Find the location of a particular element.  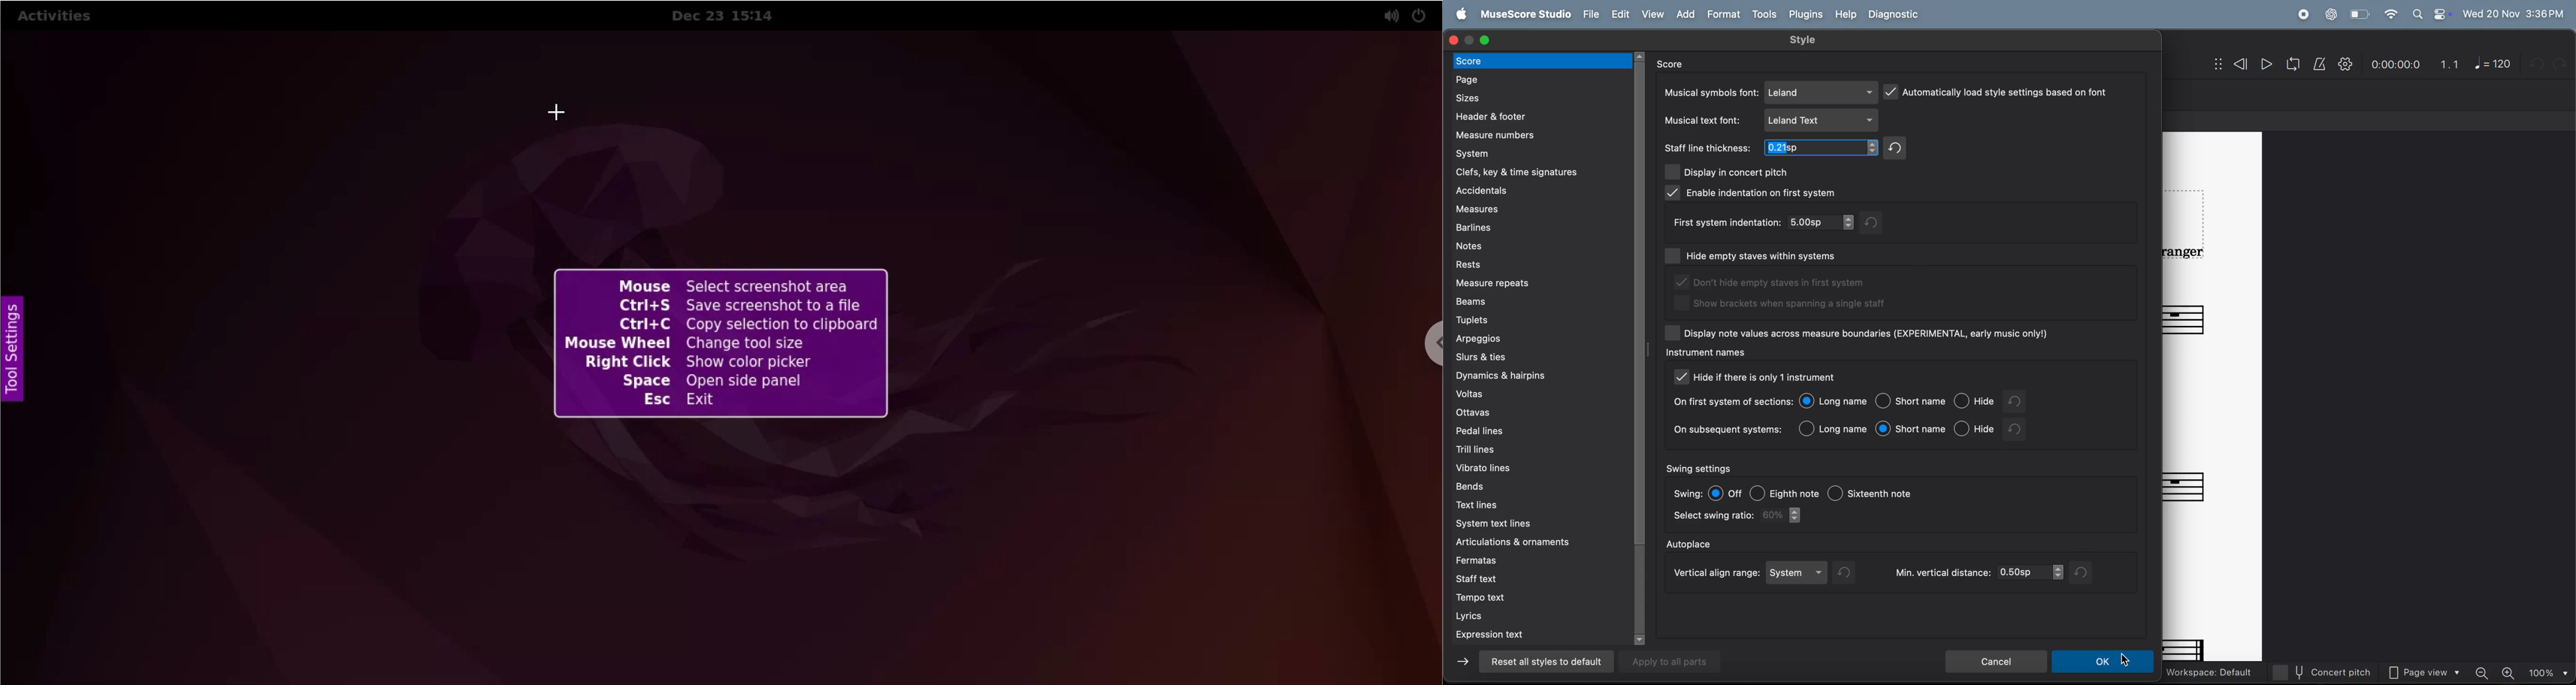

zoom percentage is located at coordinates (2547, 673).